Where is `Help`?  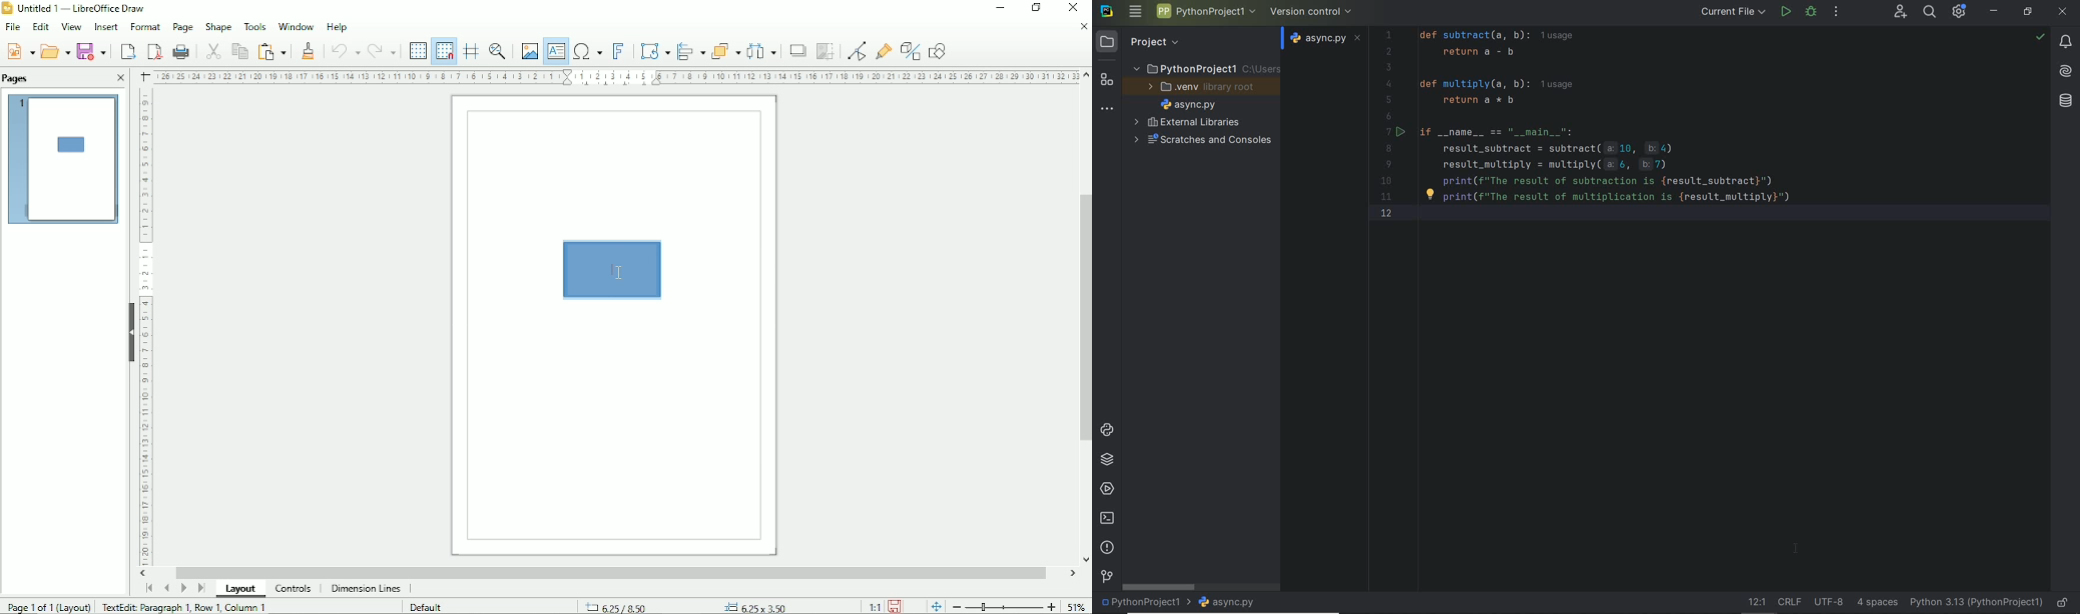
Help is located at coordinates (336, 27).